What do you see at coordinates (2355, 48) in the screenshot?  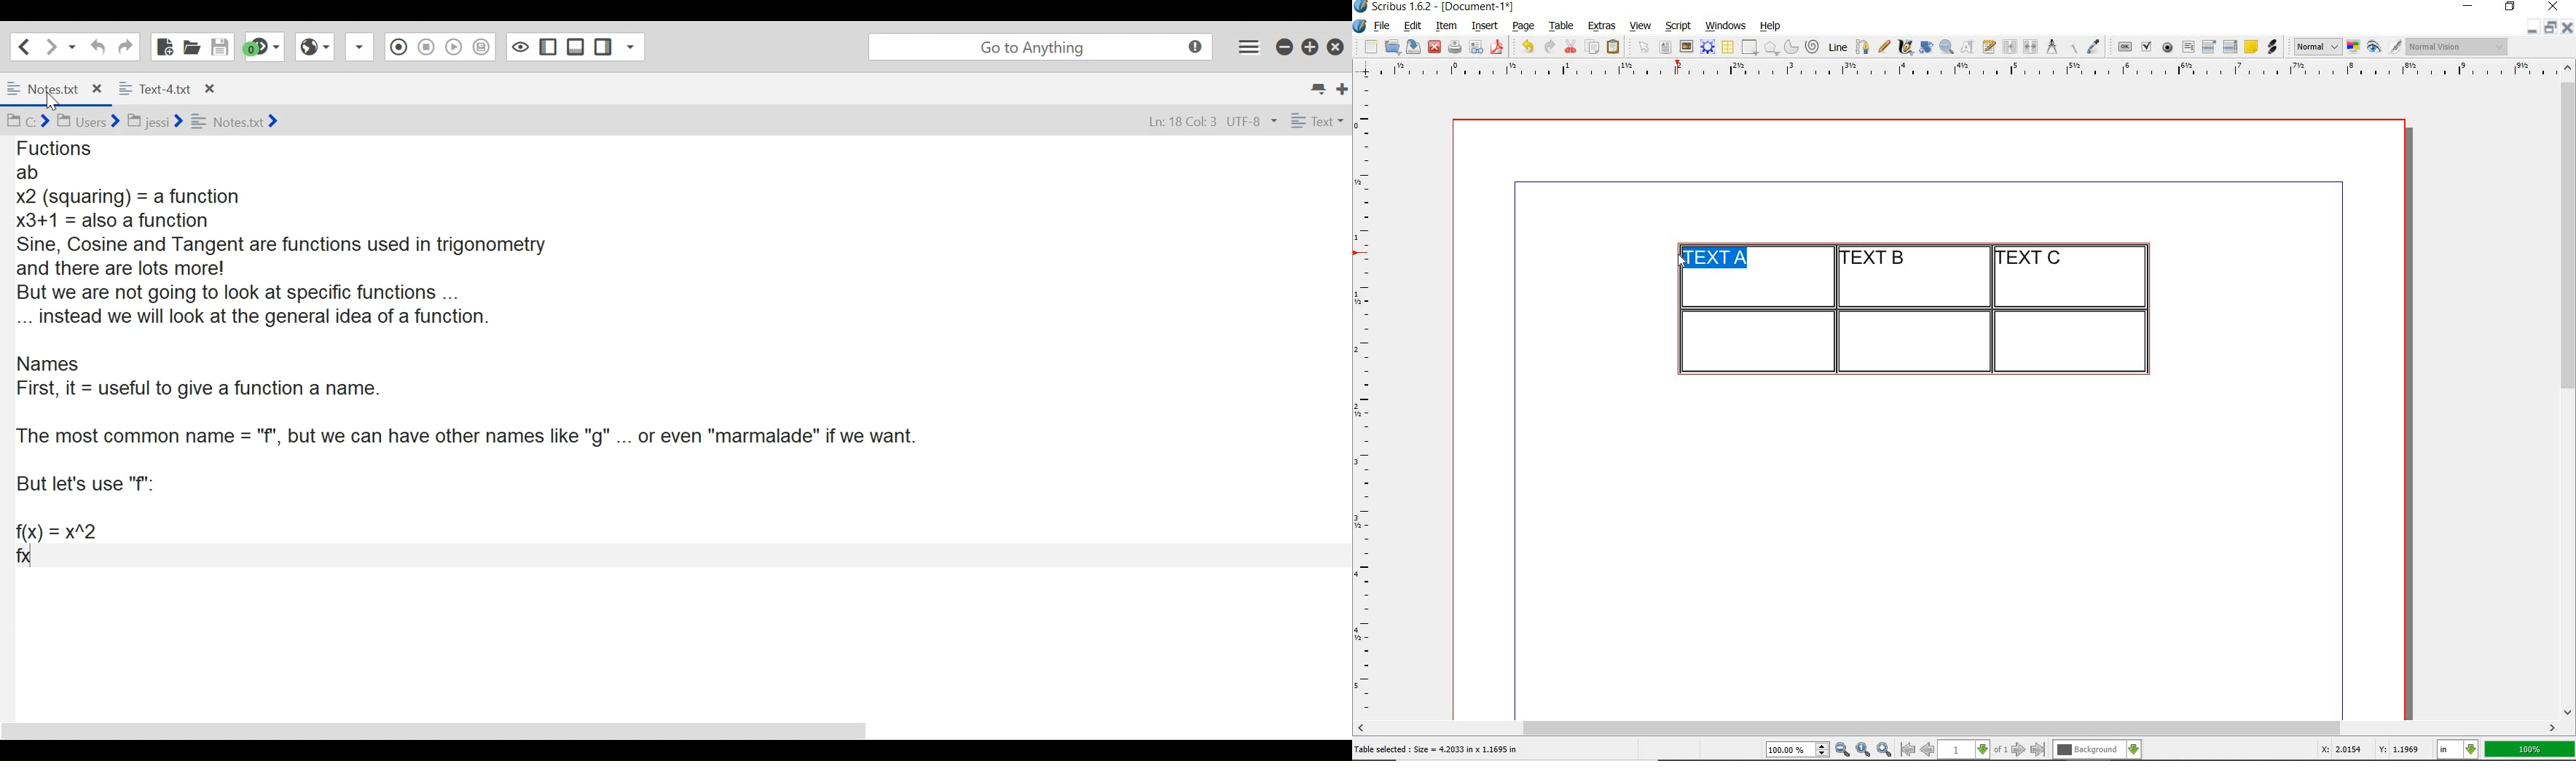 I see `toggle color management` at bounding box center [2355, 48].